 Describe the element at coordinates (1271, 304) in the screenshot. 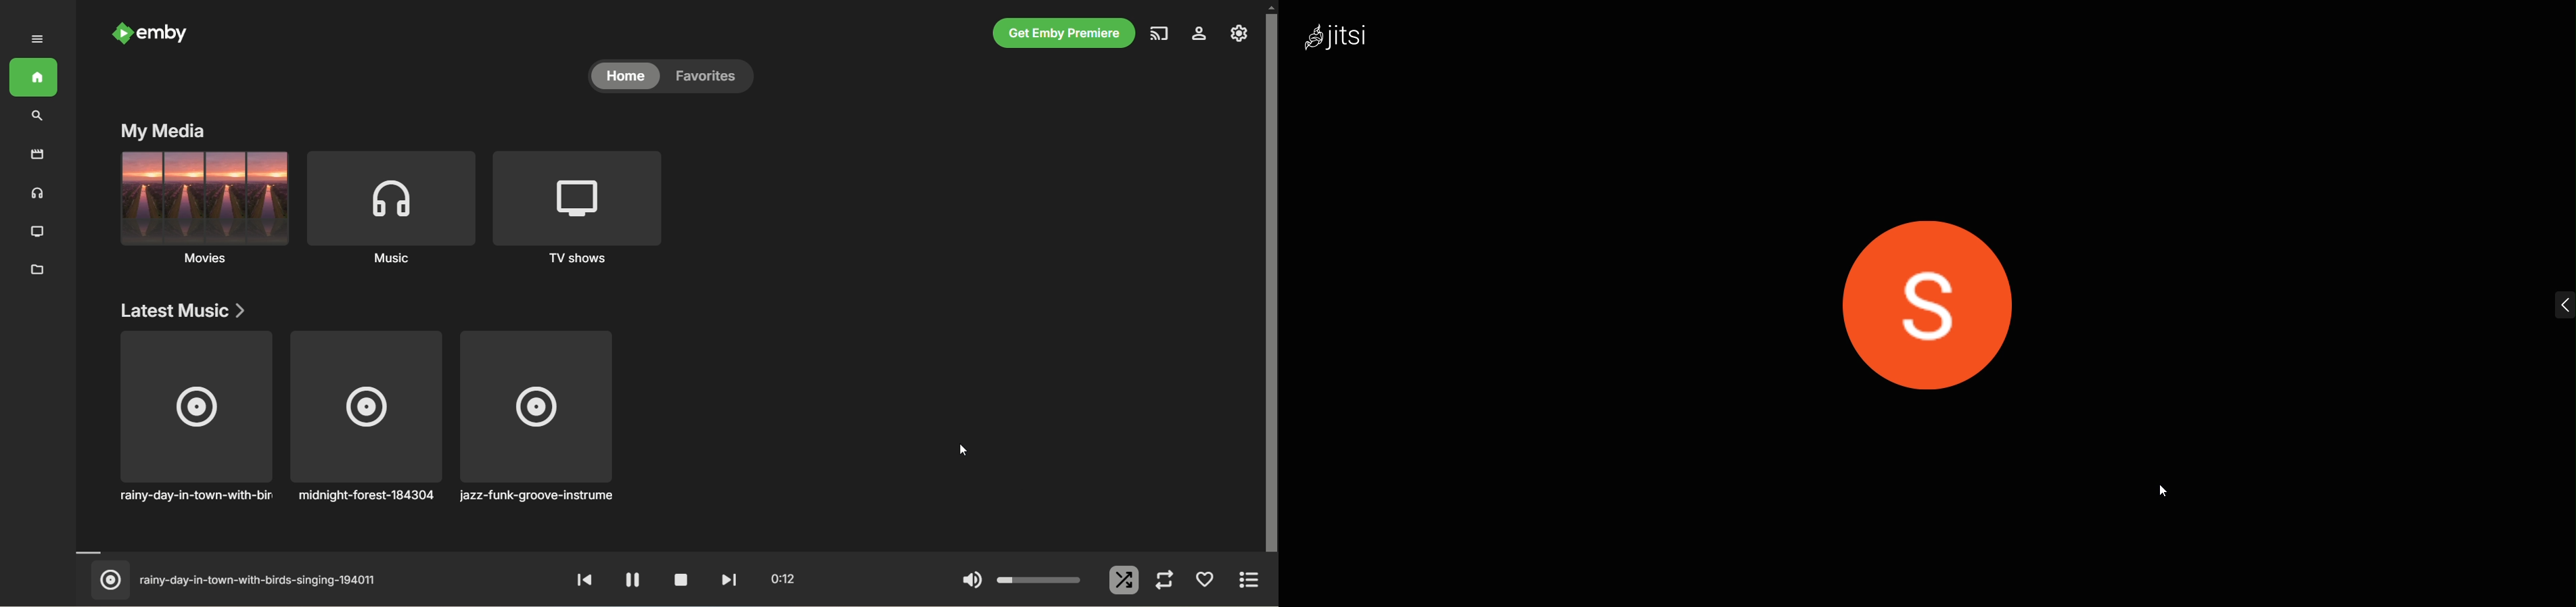

I see `vertical scroll bar` at that location.